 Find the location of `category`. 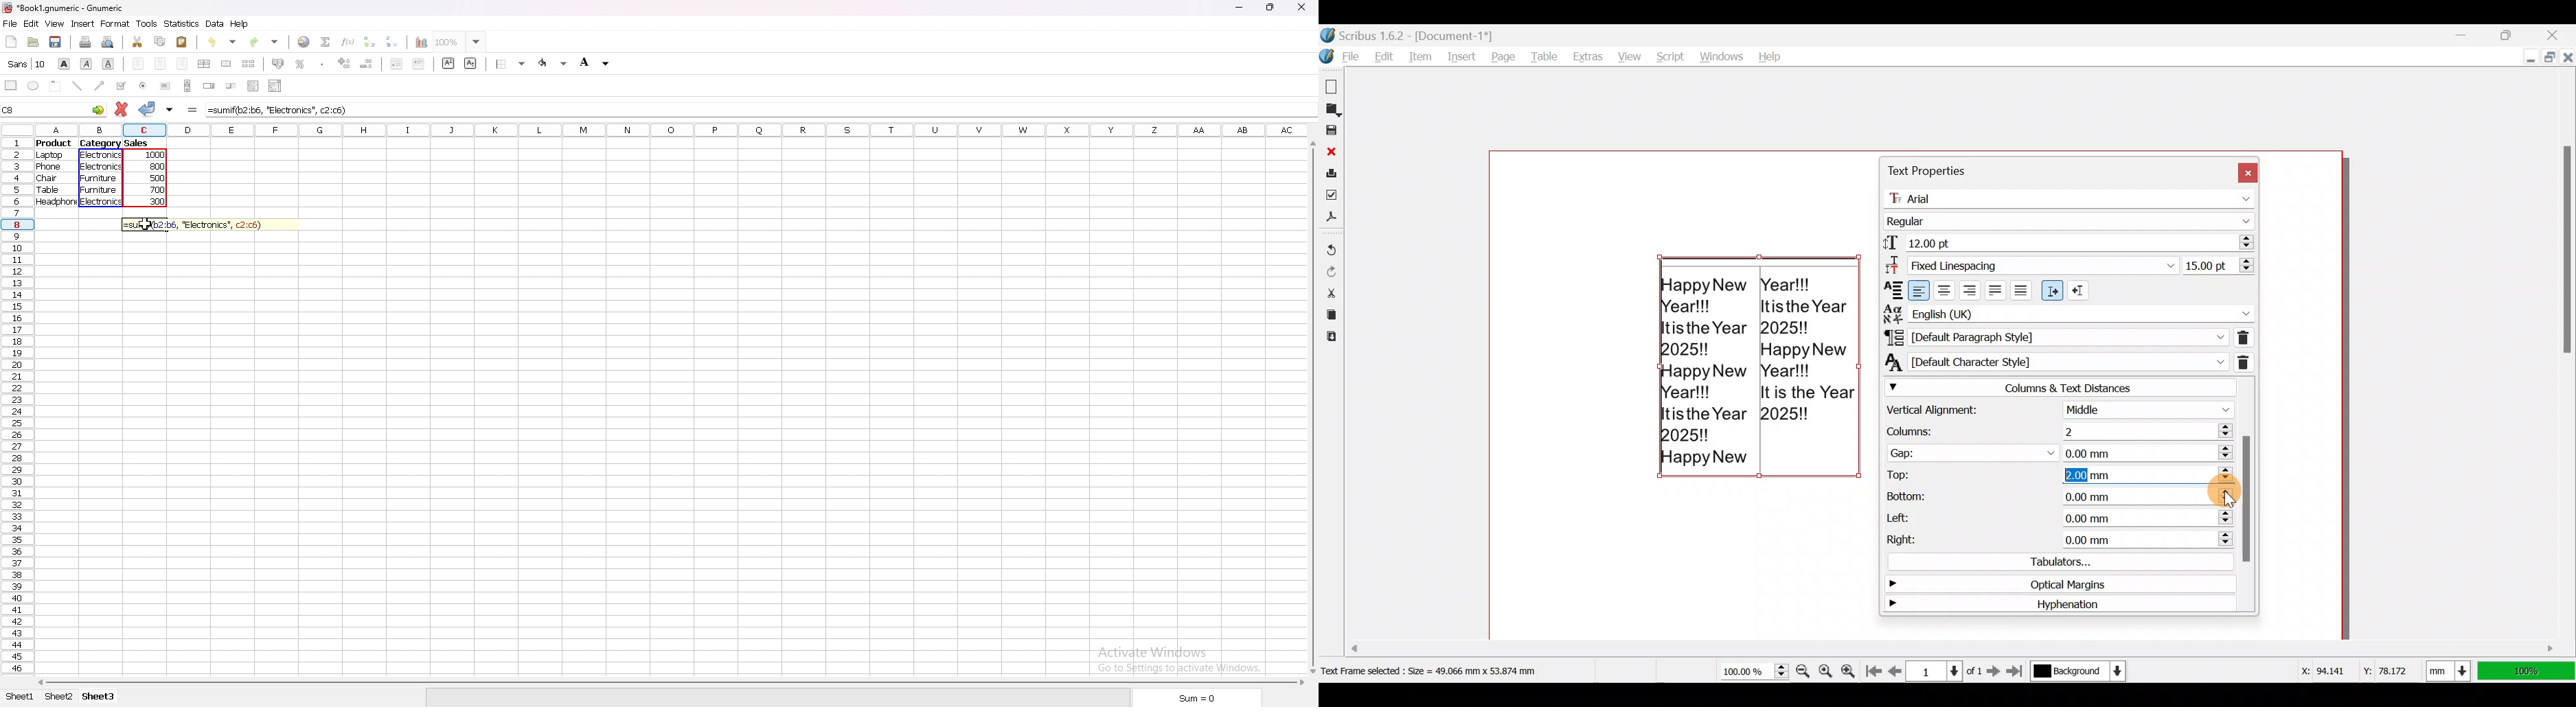

category is located at coordinates (101, 143).